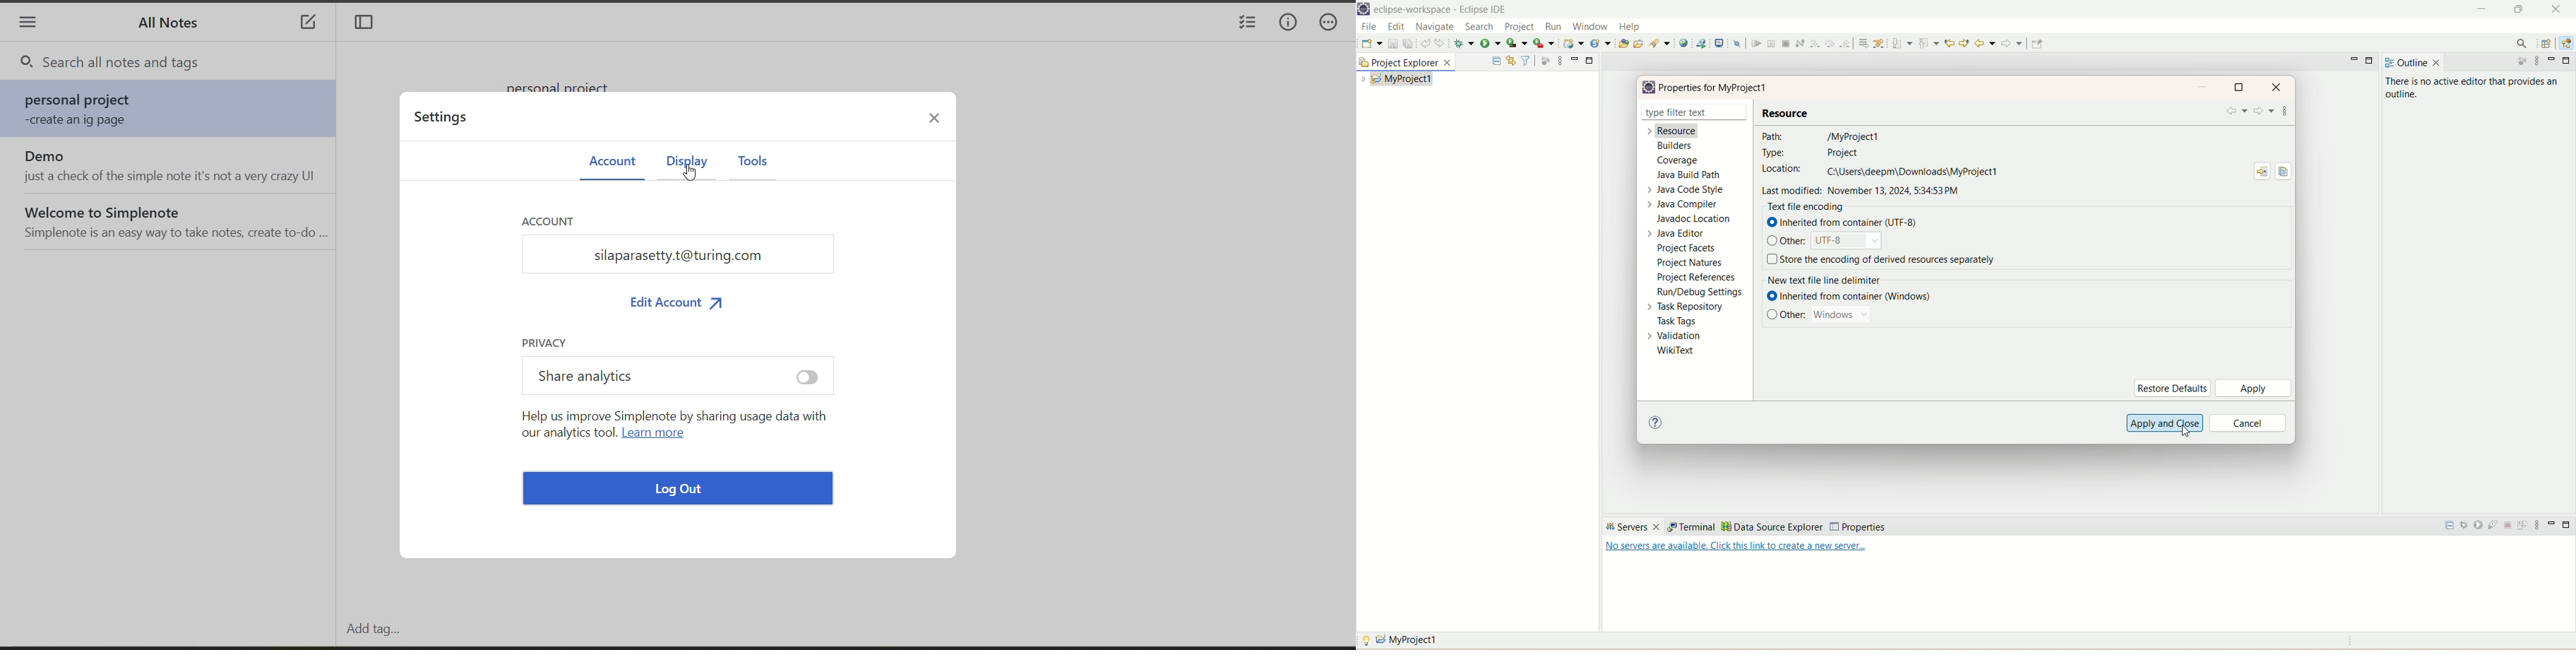  What do you see at coordinates (2518, 10) in the screenshot?
I see `maximize` at bounding box center [2518, 10].